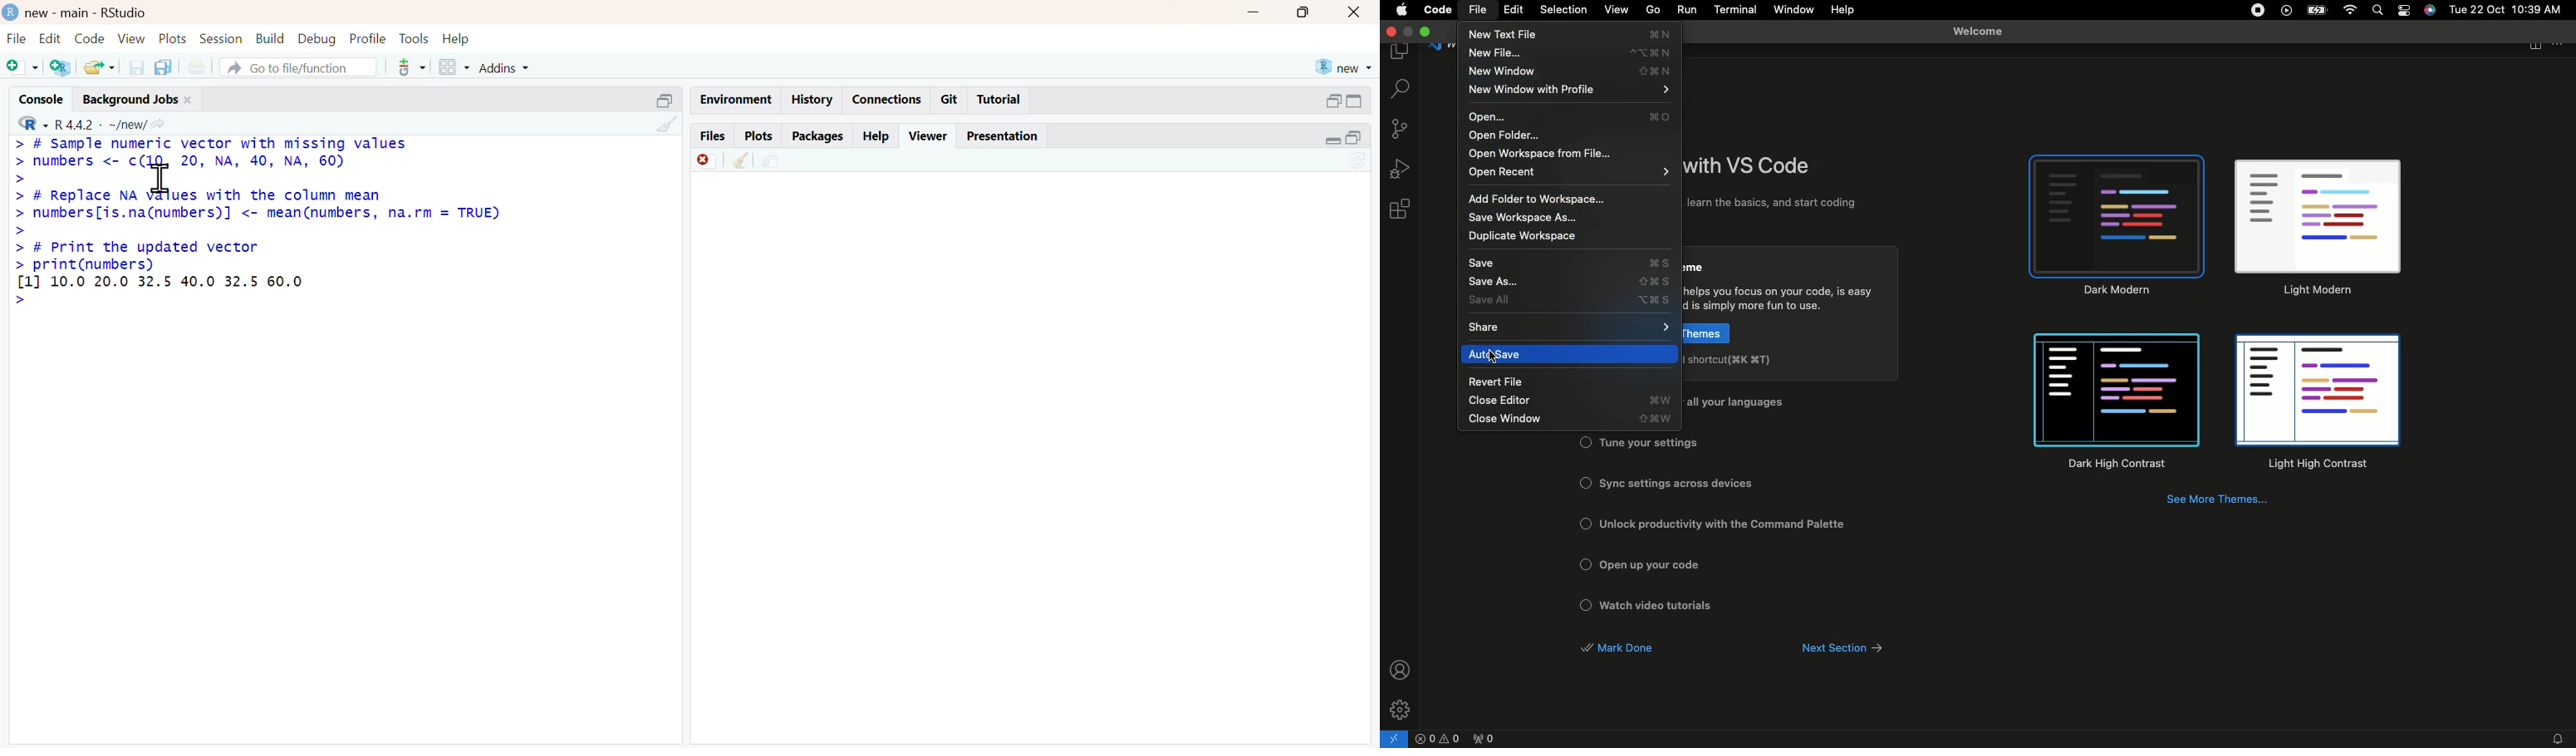 This screenshot has height=756, width=2576. Describe the element at coordinates (742, 161) in the screenshot. I see `clean` at that location.